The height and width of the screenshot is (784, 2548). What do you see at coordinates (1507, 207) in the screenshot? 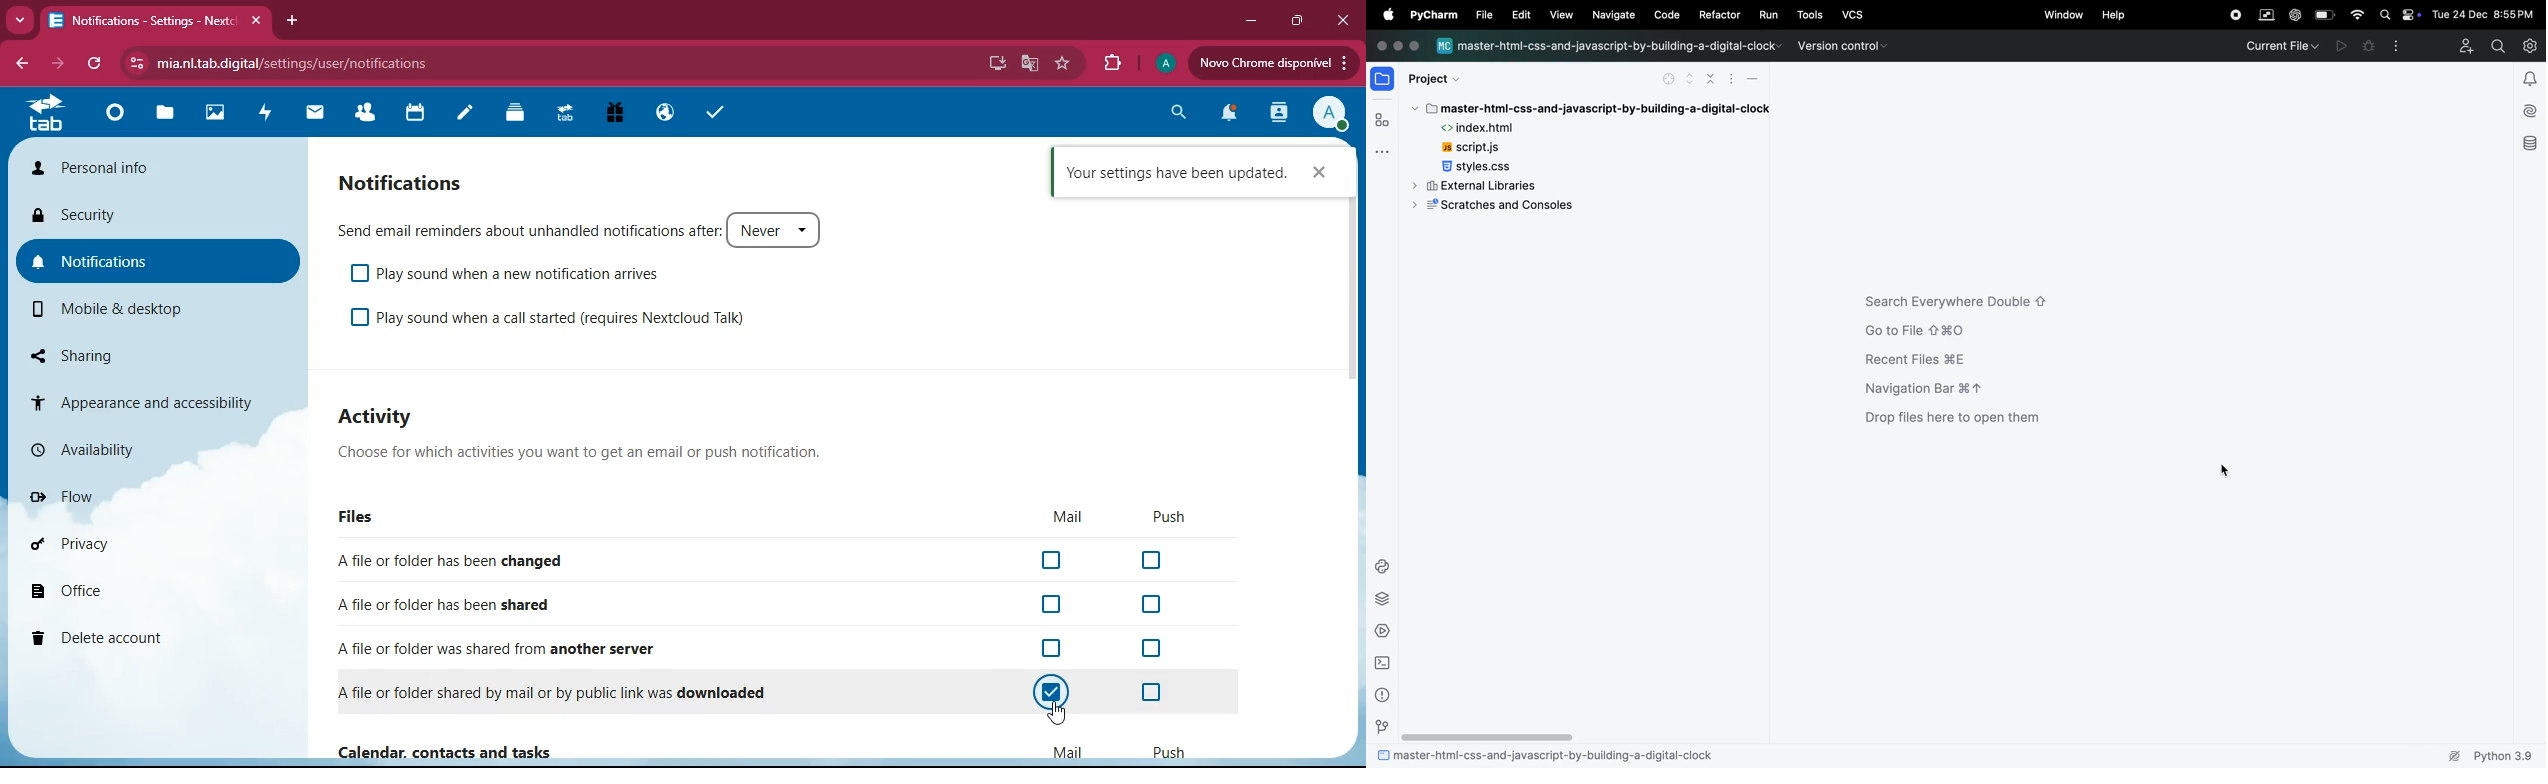
I see `> =" Scratches and Consoles` at bounding box center [1507, 207].